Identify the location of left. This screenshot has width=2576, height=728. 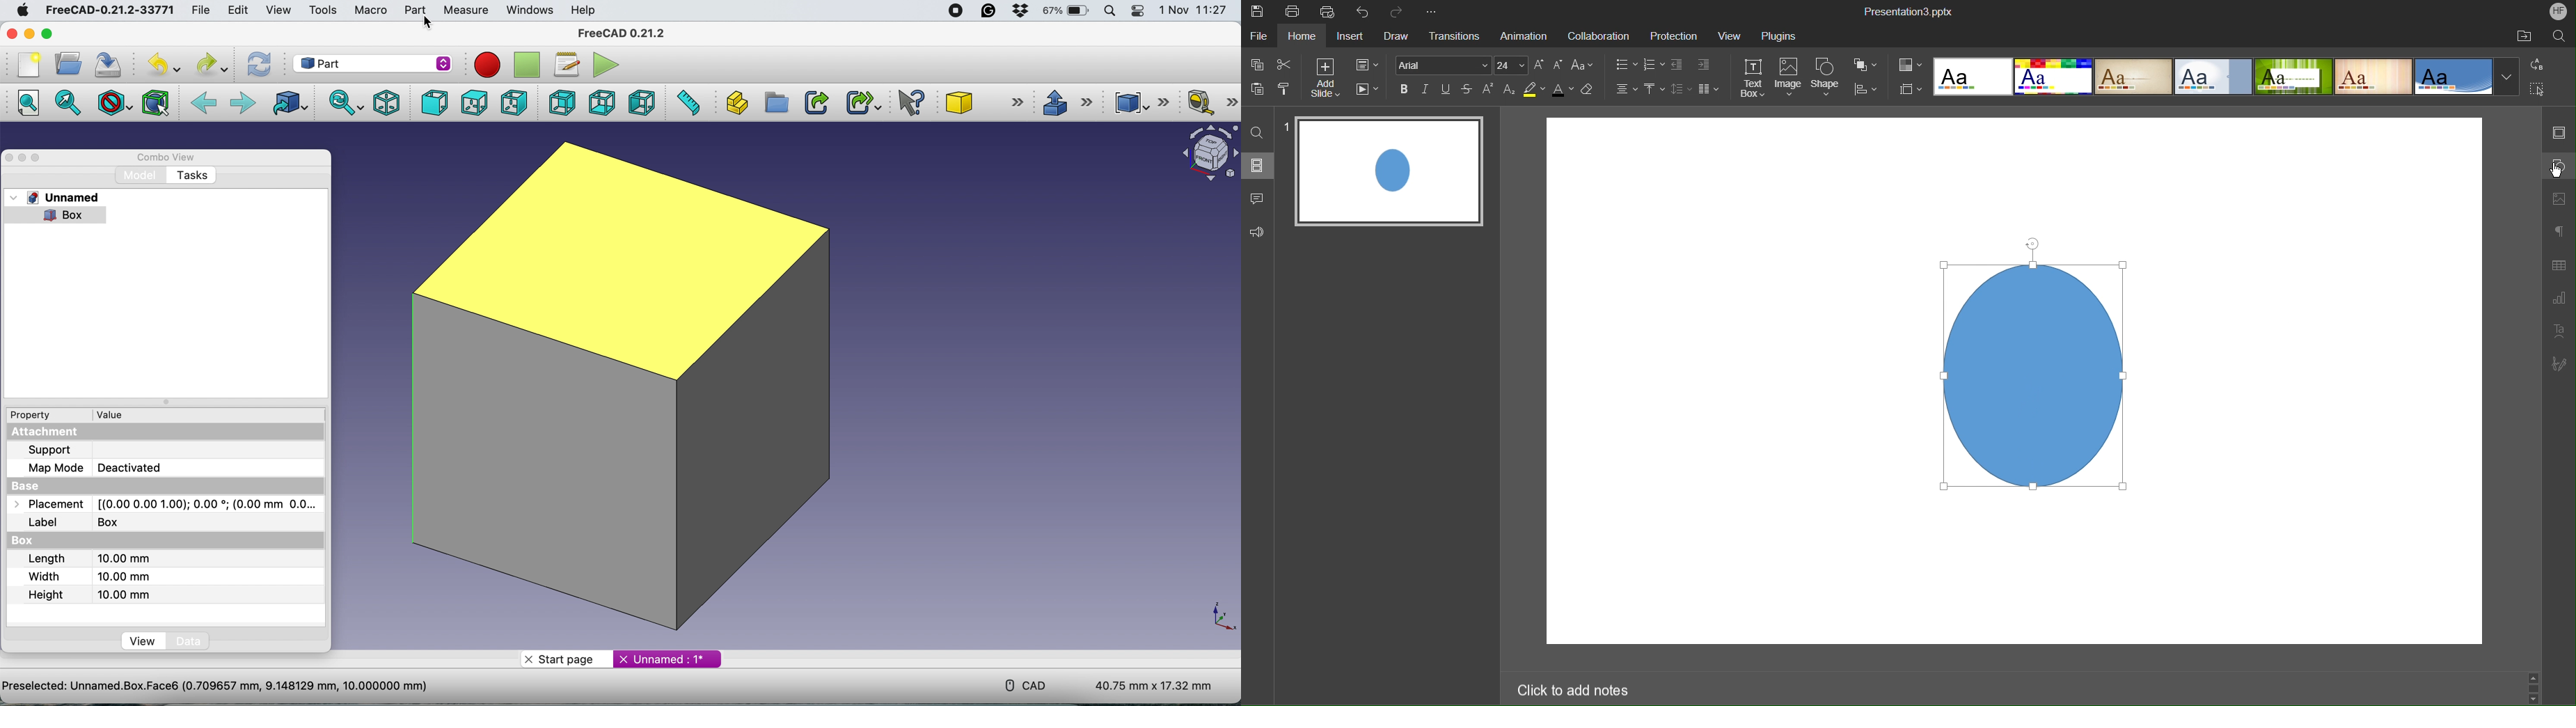
(643, 102).